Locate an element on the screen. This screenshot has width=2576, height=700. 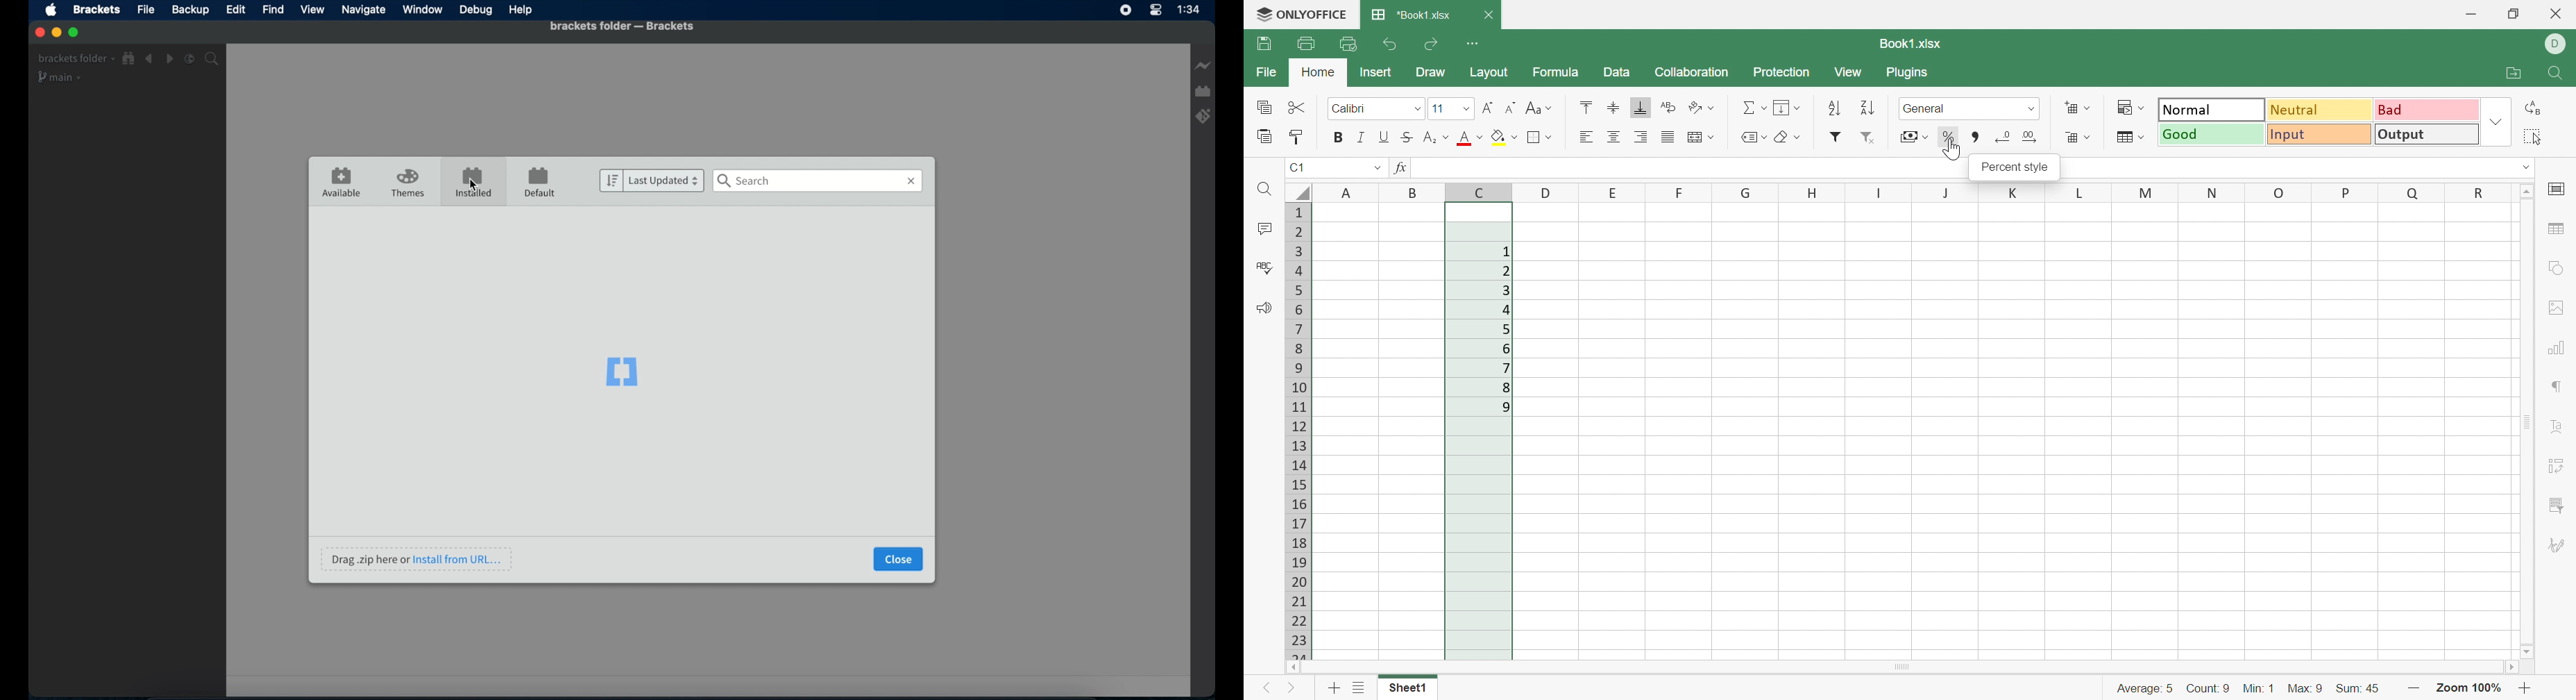
Quick Print is located at coordinates (1346, 46).